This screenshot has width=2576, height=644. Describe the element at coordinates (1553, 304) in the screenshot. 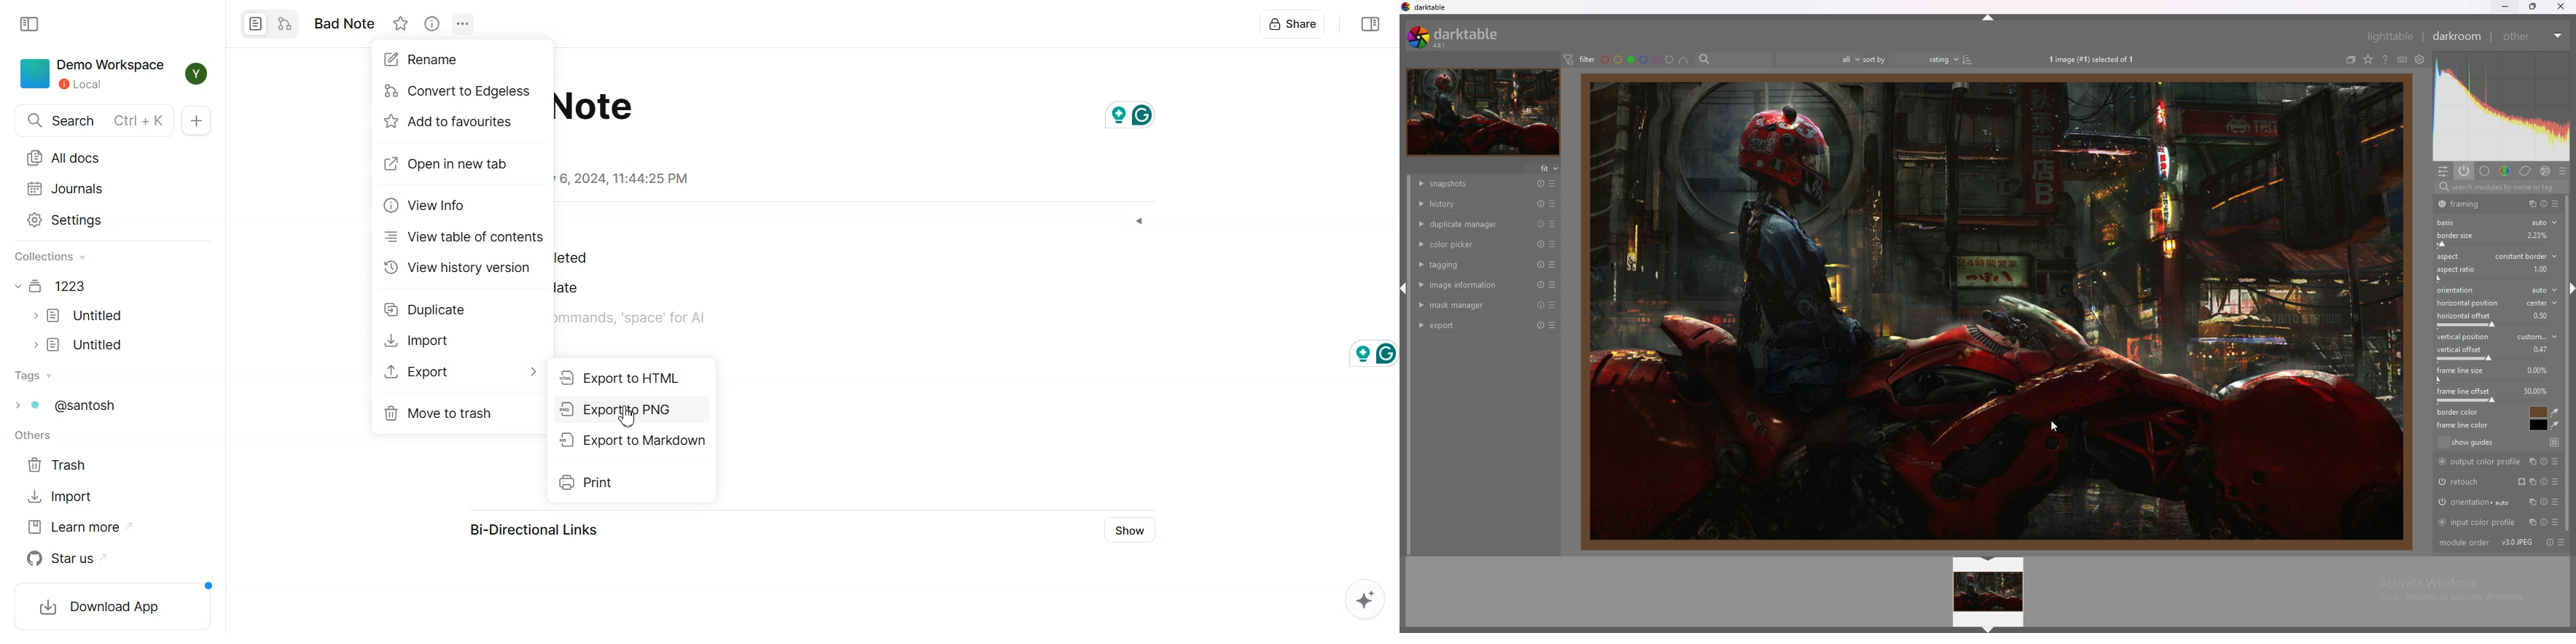

I see `presets` at that location.